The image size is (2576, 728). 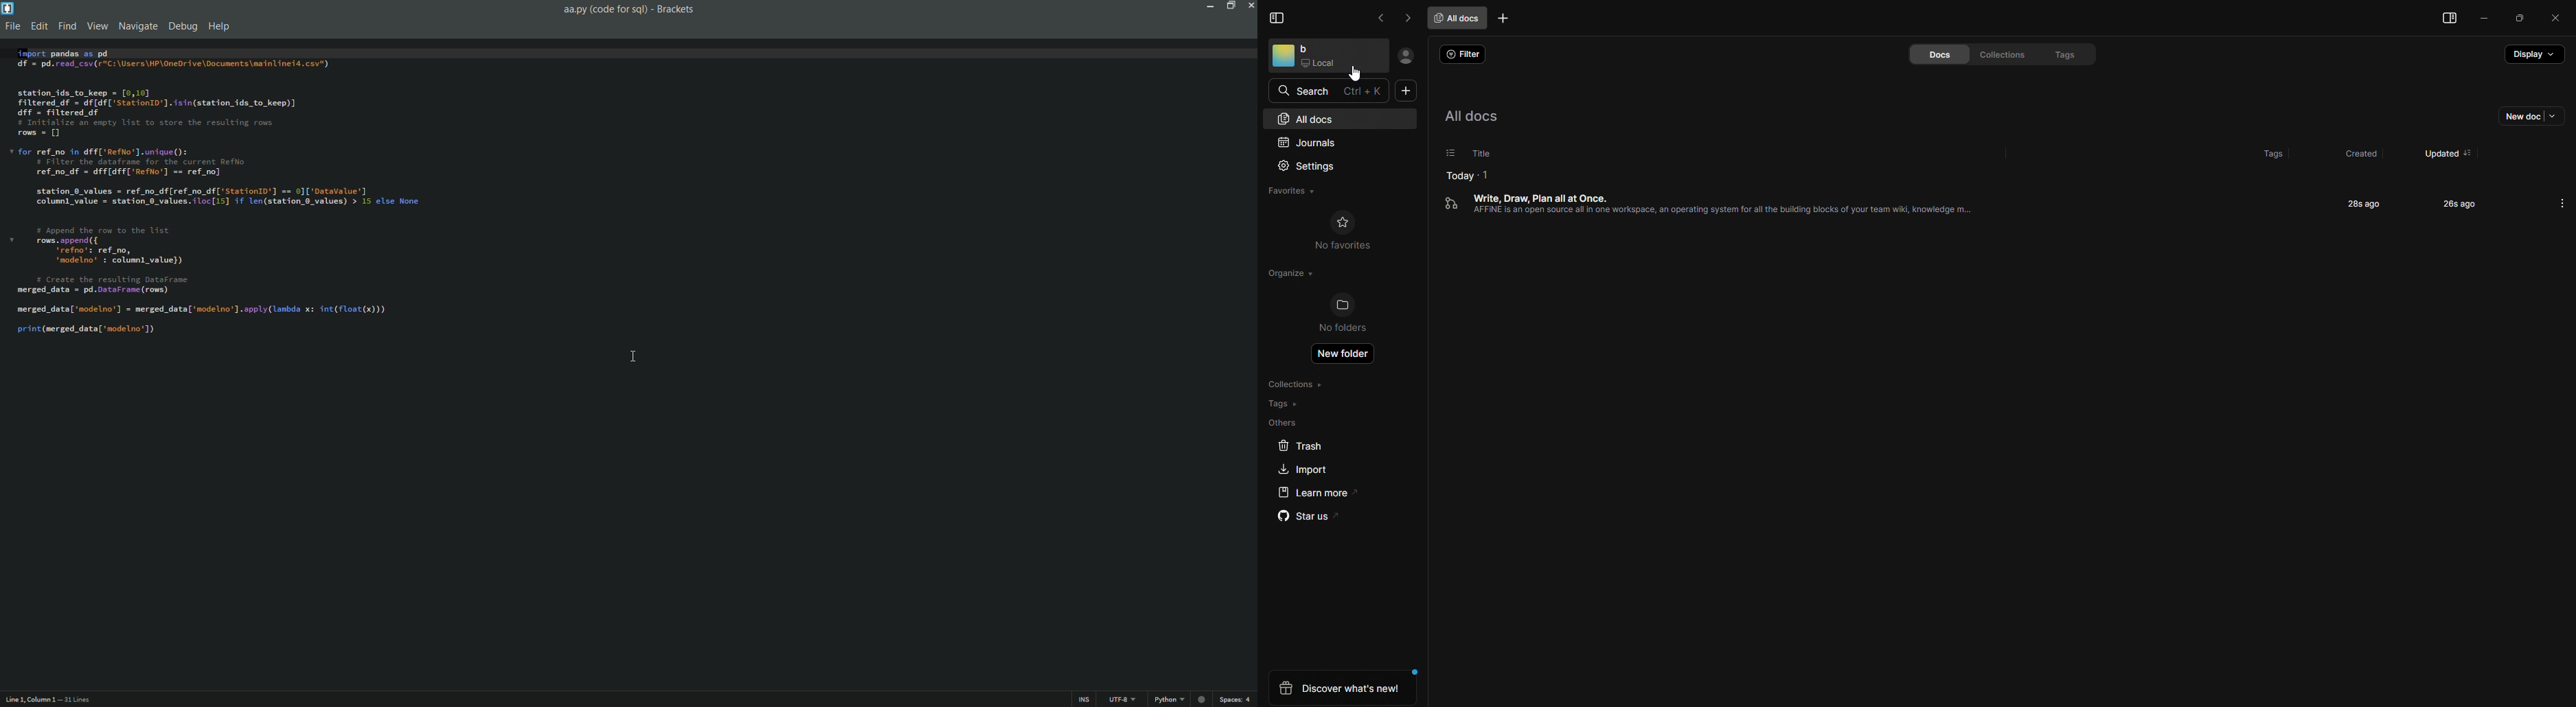 I want to click on ctrl+k, so click(x=1365, y=91).